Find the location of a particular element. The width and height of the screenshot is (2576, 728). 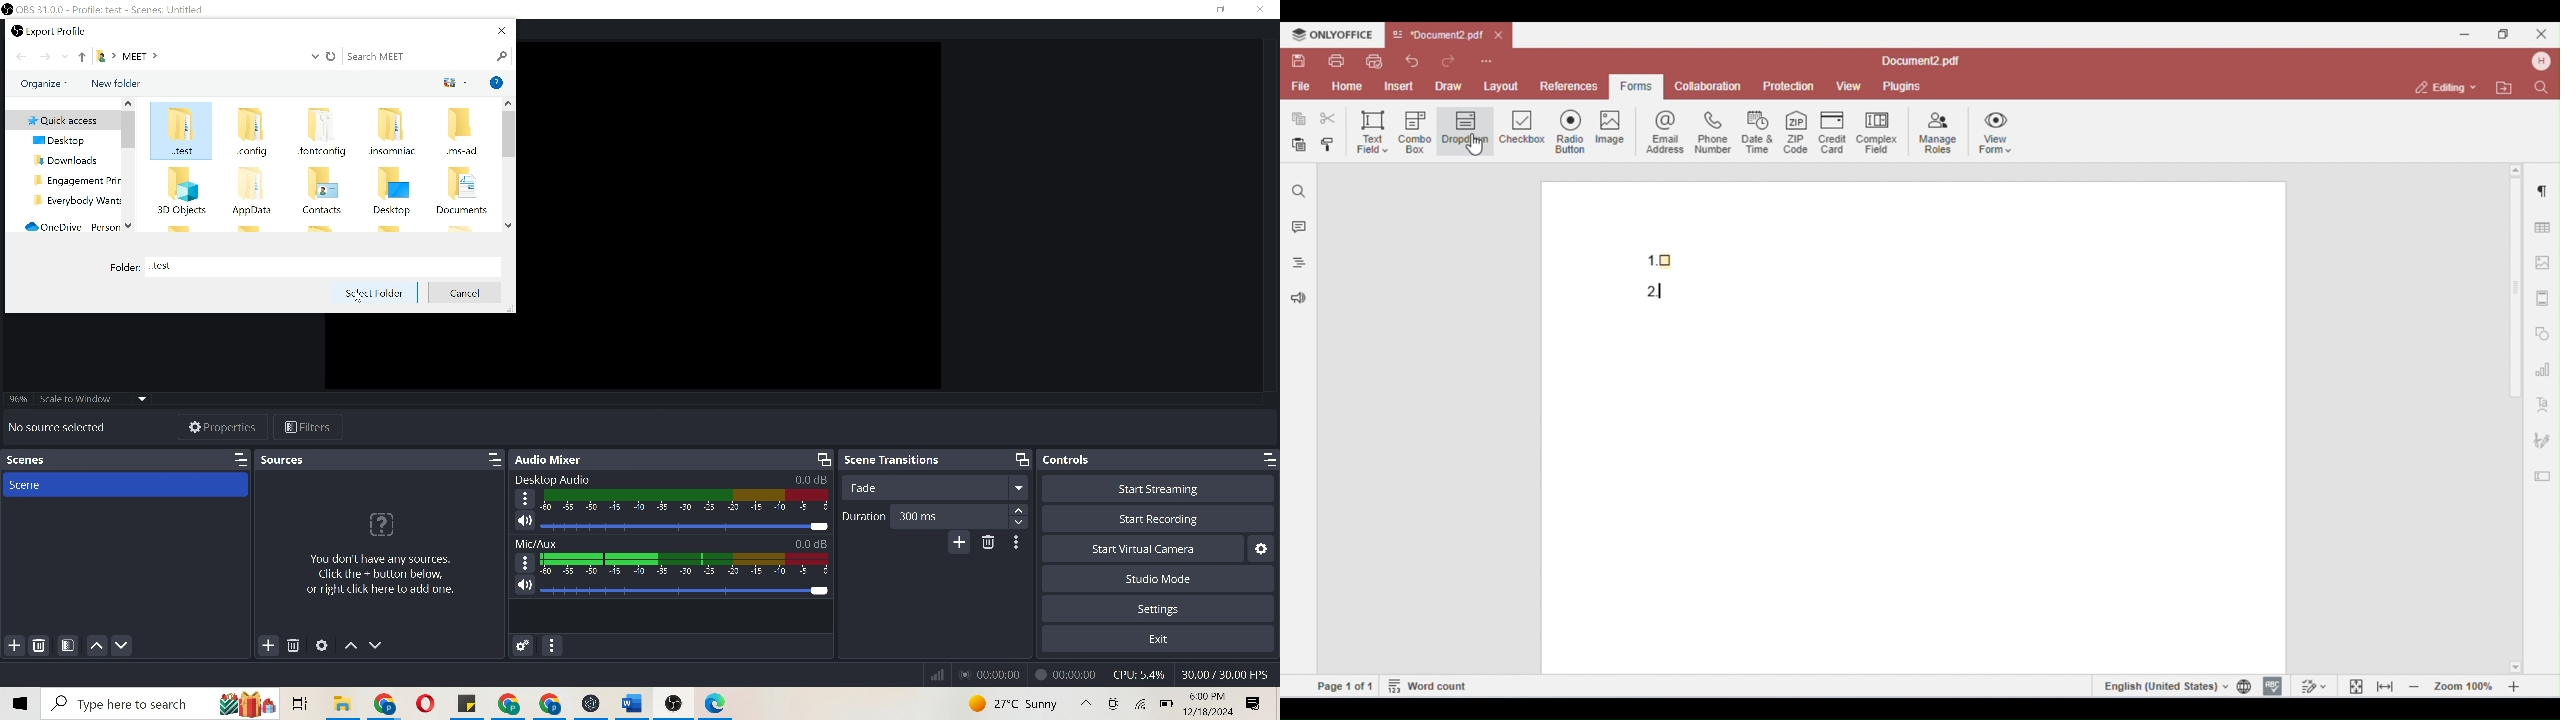

back arrow is located at coordinates (20, 58).